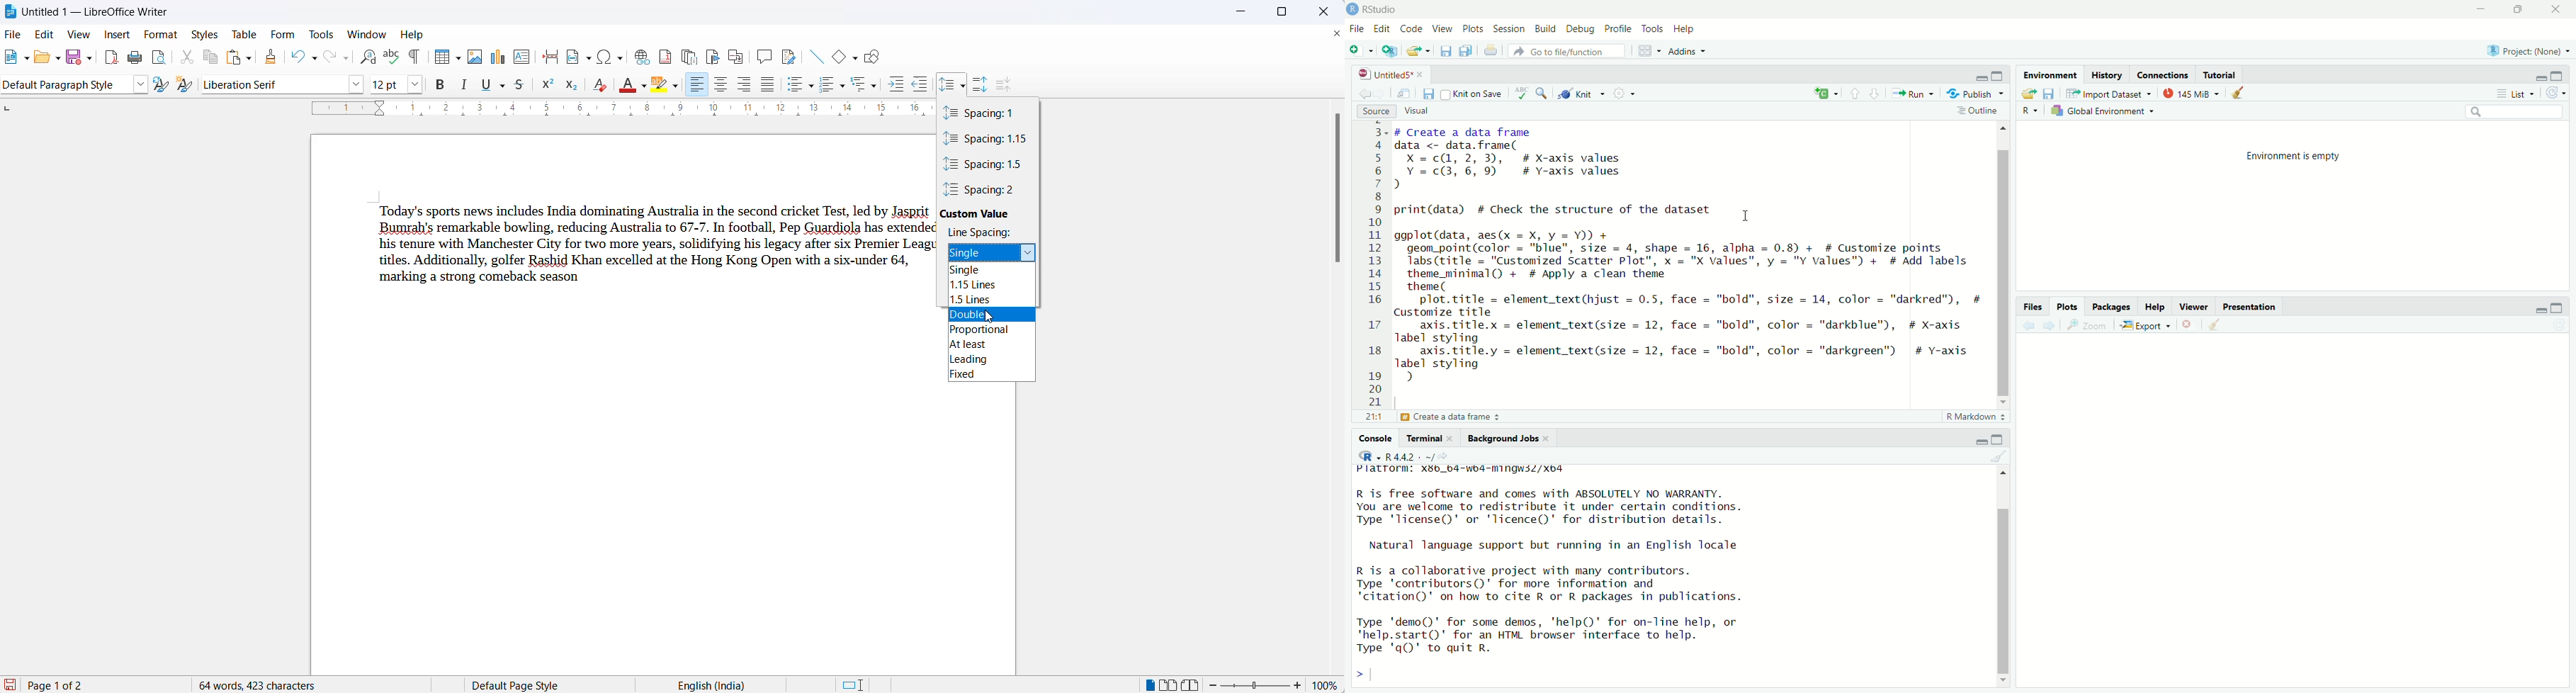 This screenshot has height=700, width=2576. Describe the element at coordinates (698, 86) in the screenshot. I see `text align left` at that location.